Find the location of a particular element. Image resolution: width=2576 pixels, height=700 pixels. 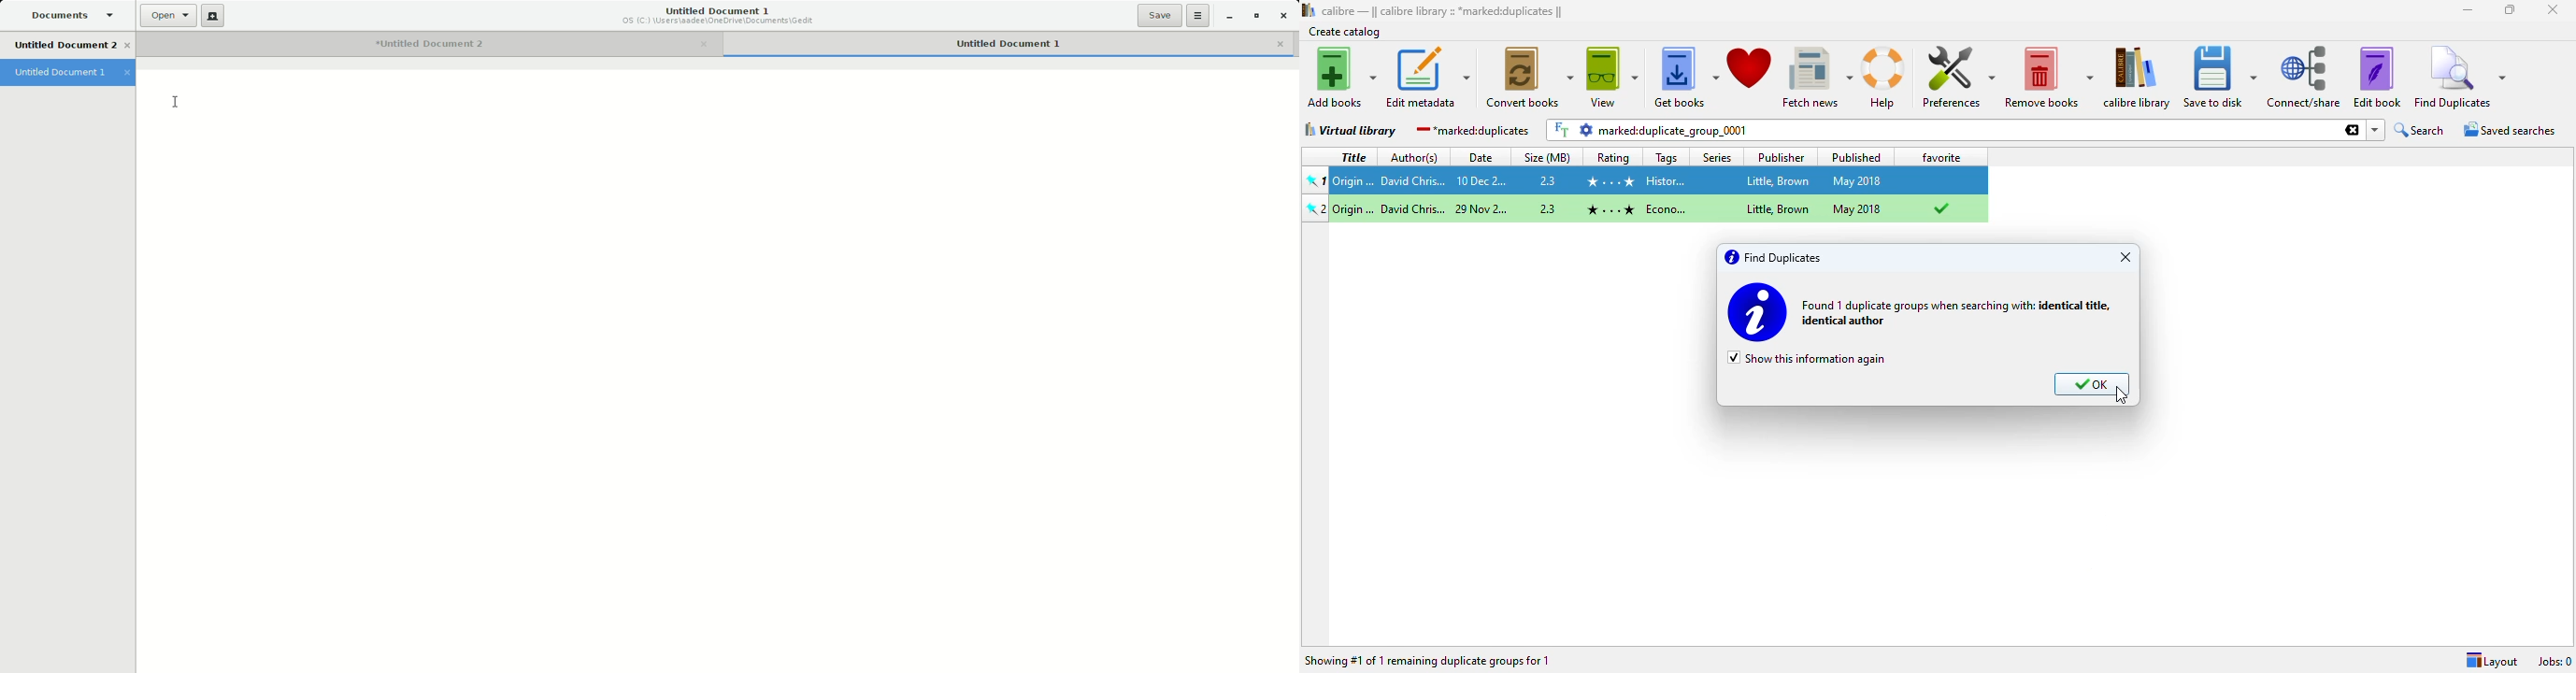

Cursor is located at coordinates (177, 102).